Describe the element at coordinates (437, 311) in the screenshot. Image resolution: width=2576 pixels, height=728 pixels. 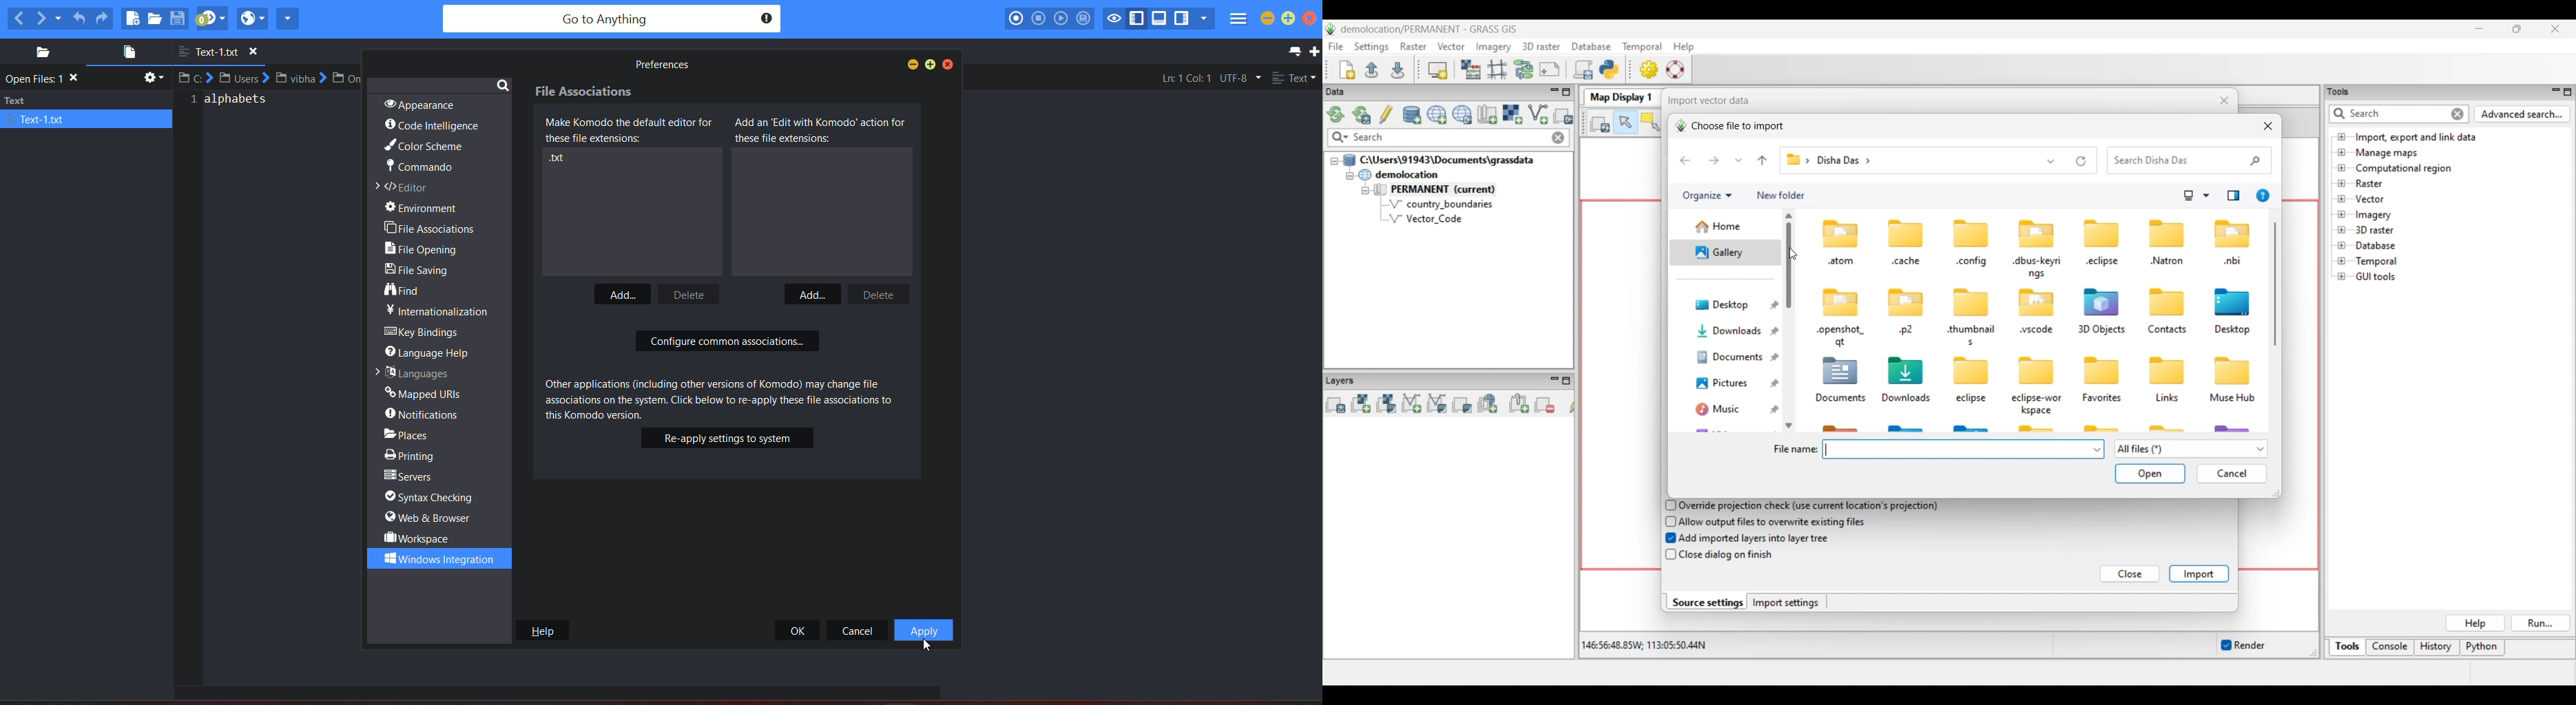
I see `text` at that location.